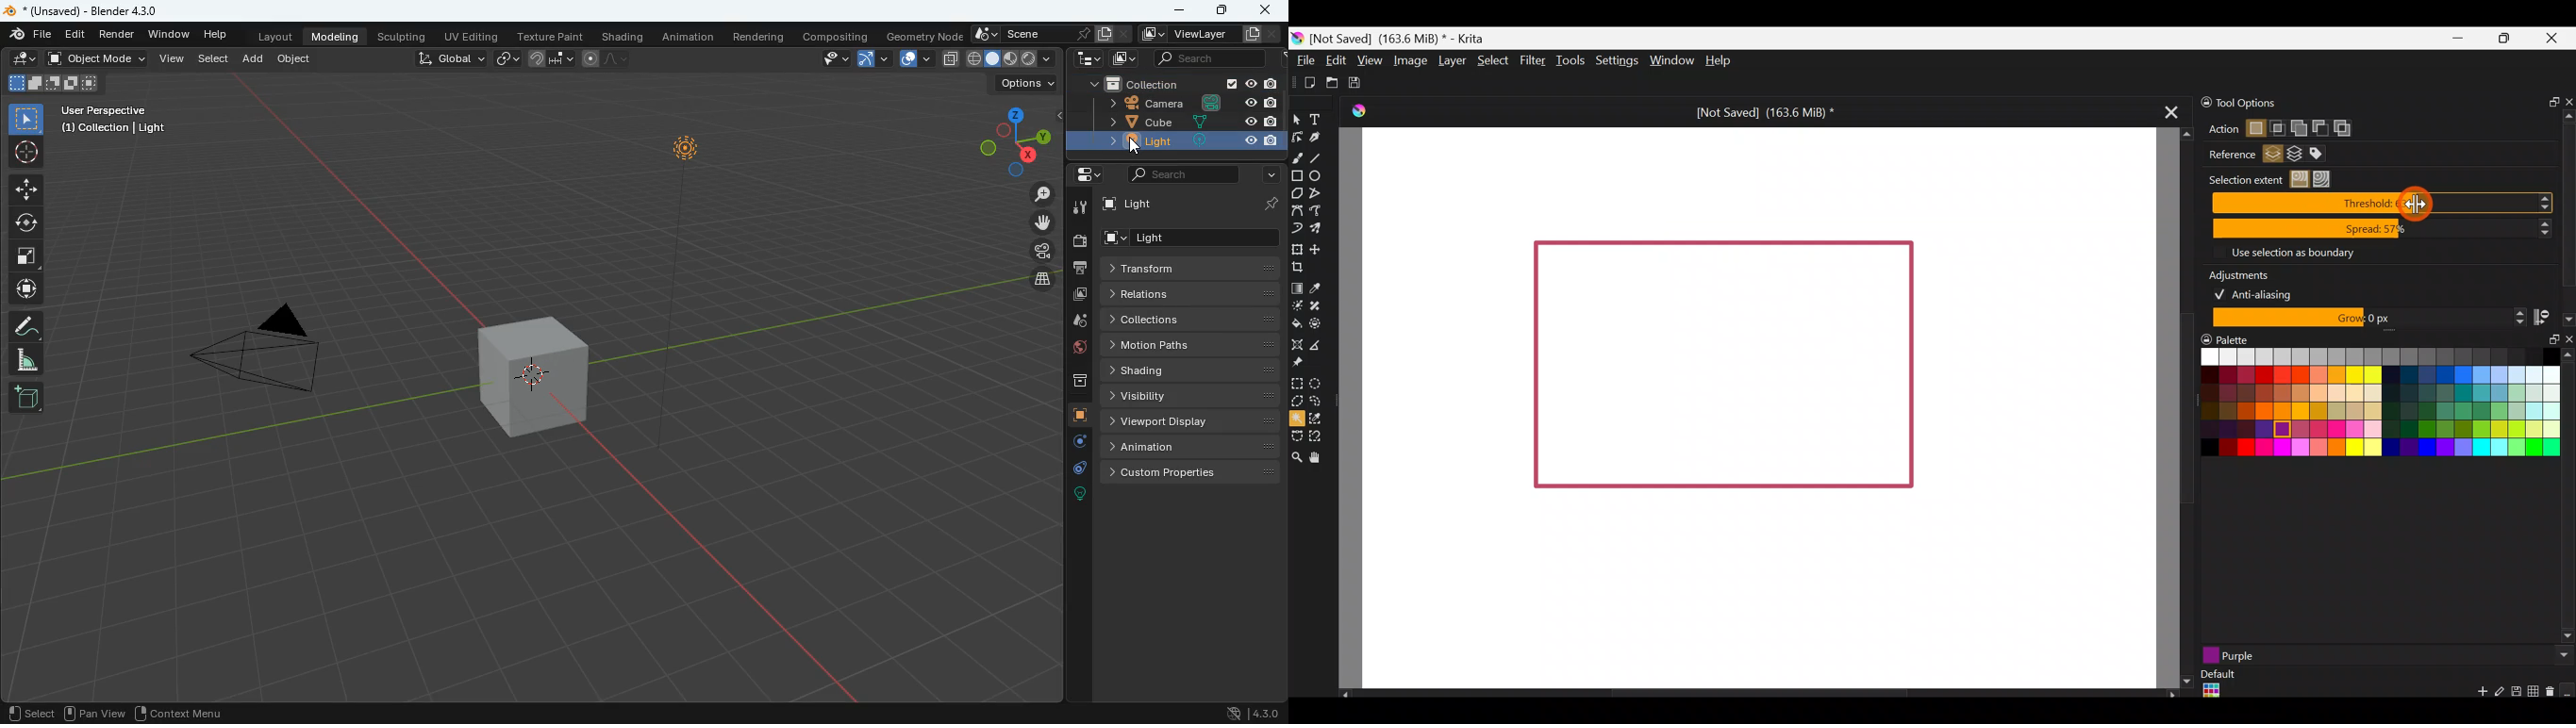  What do you see at coordinates (1082, 270) in the screenshot?
I see `print` at bounding box center [1082, 270].